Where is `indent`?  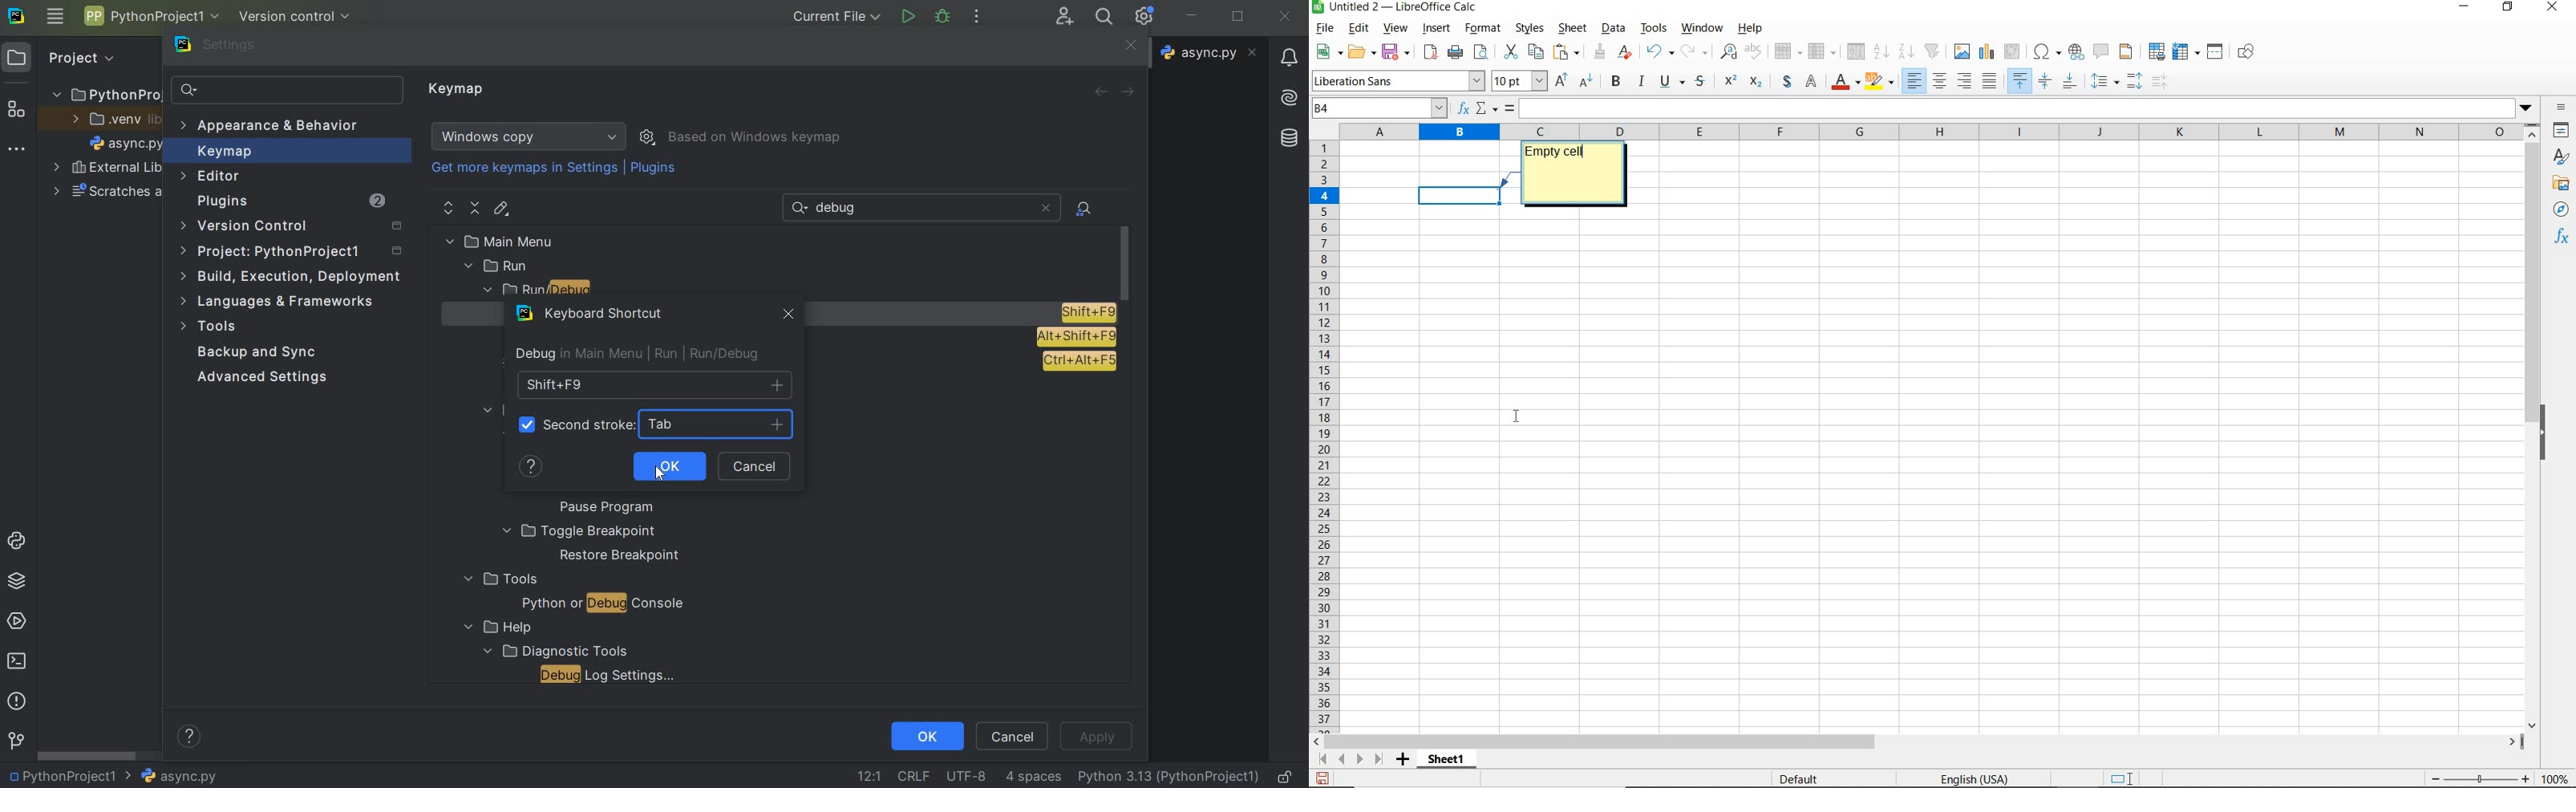 indent is located at coordinates (1033, 777).